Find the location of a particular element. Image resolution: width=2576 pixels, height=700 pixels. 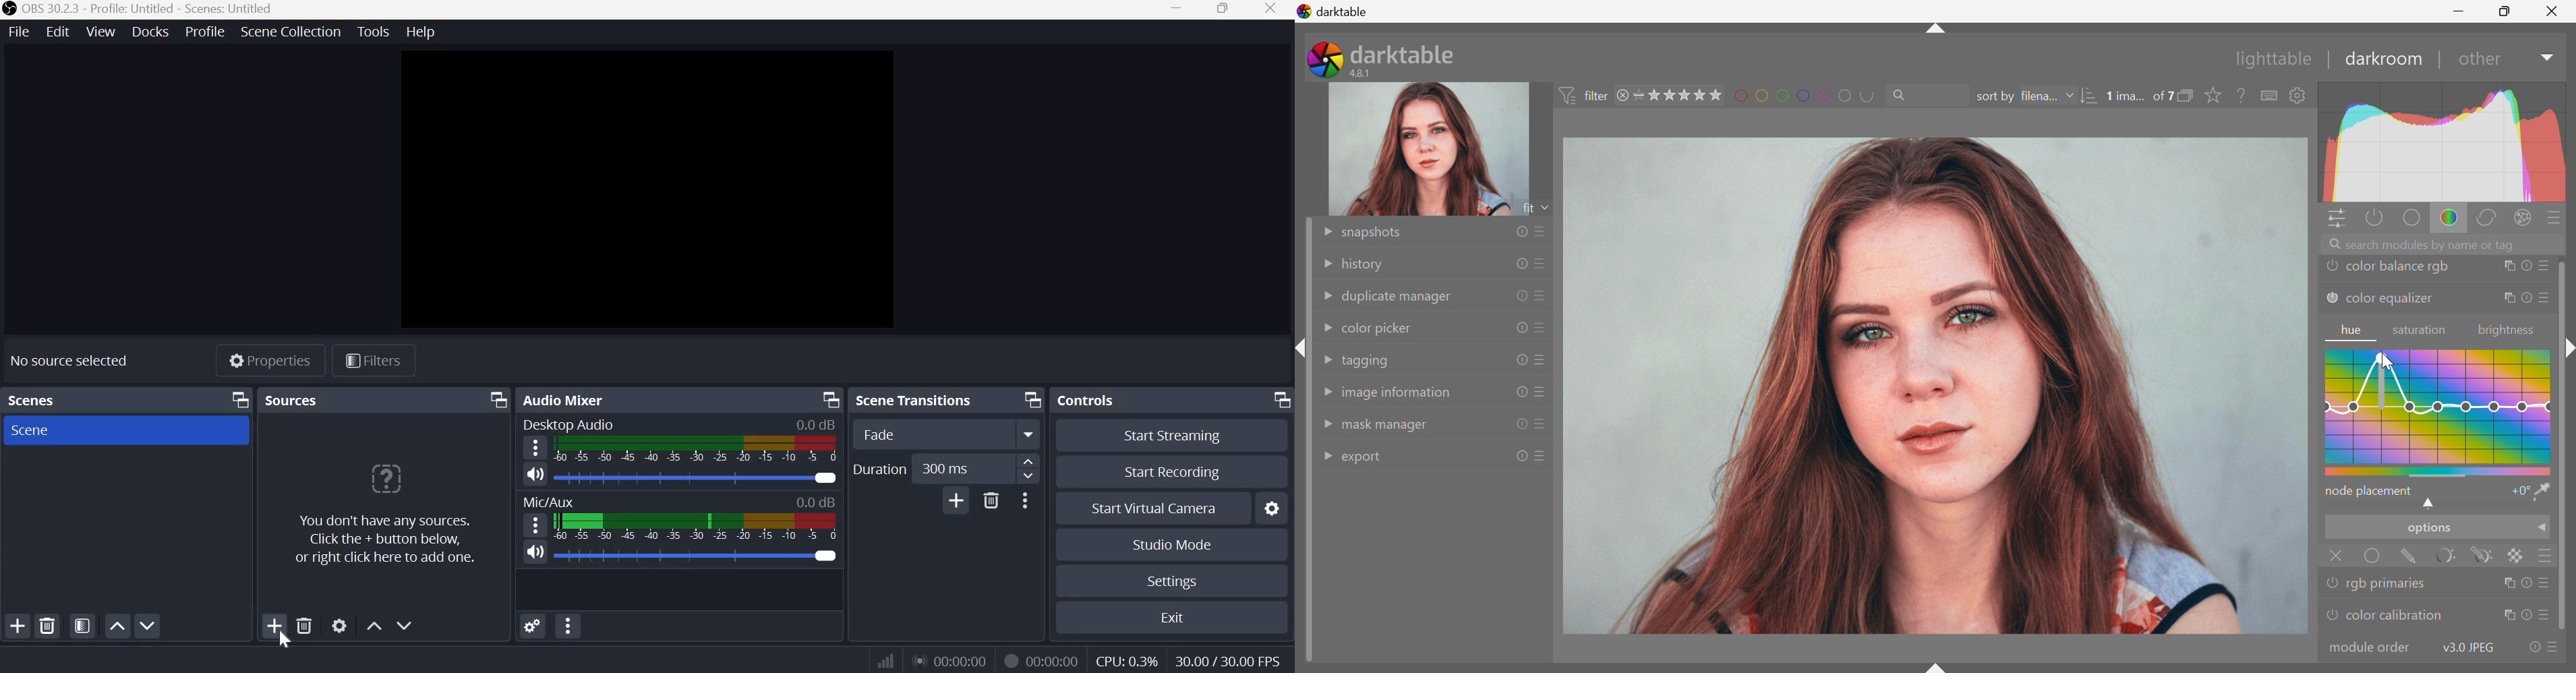

CPU Usage is located at coordinates (1125, 662).